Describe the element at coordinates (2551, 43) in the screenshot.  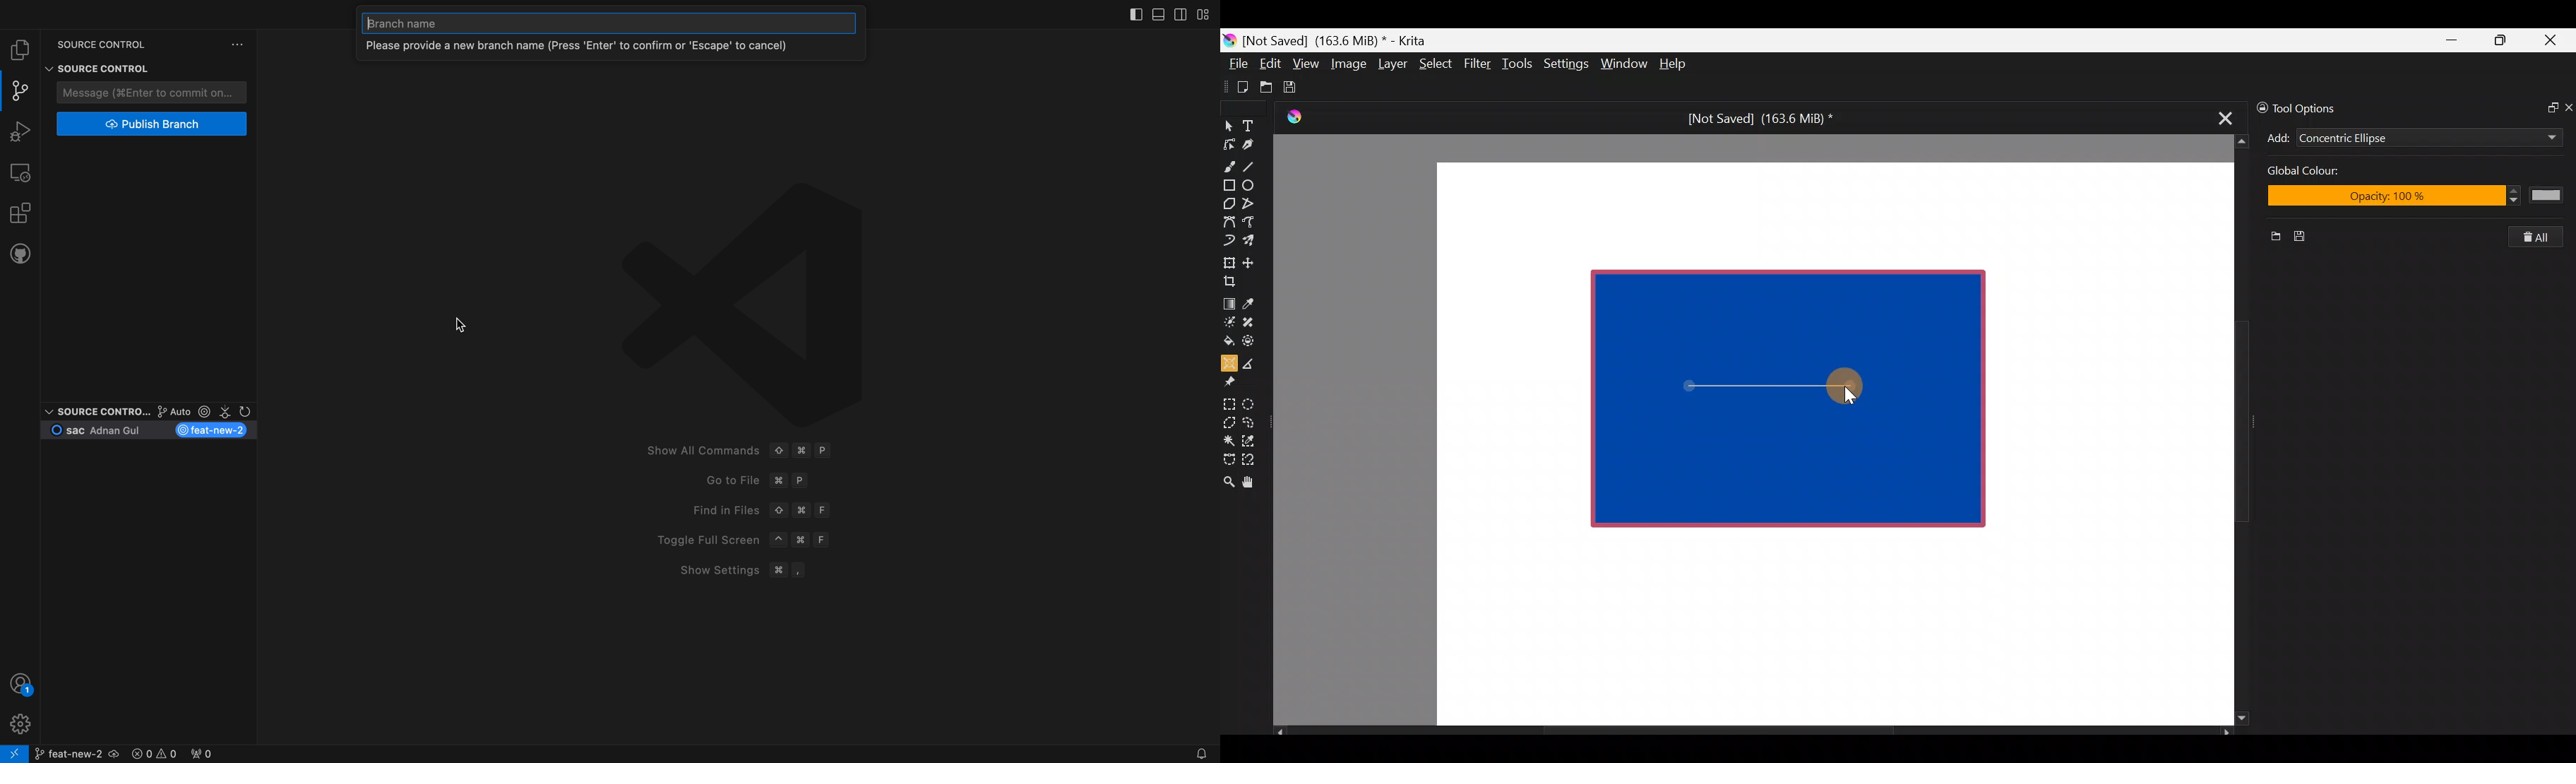
I see `Close` at that location.